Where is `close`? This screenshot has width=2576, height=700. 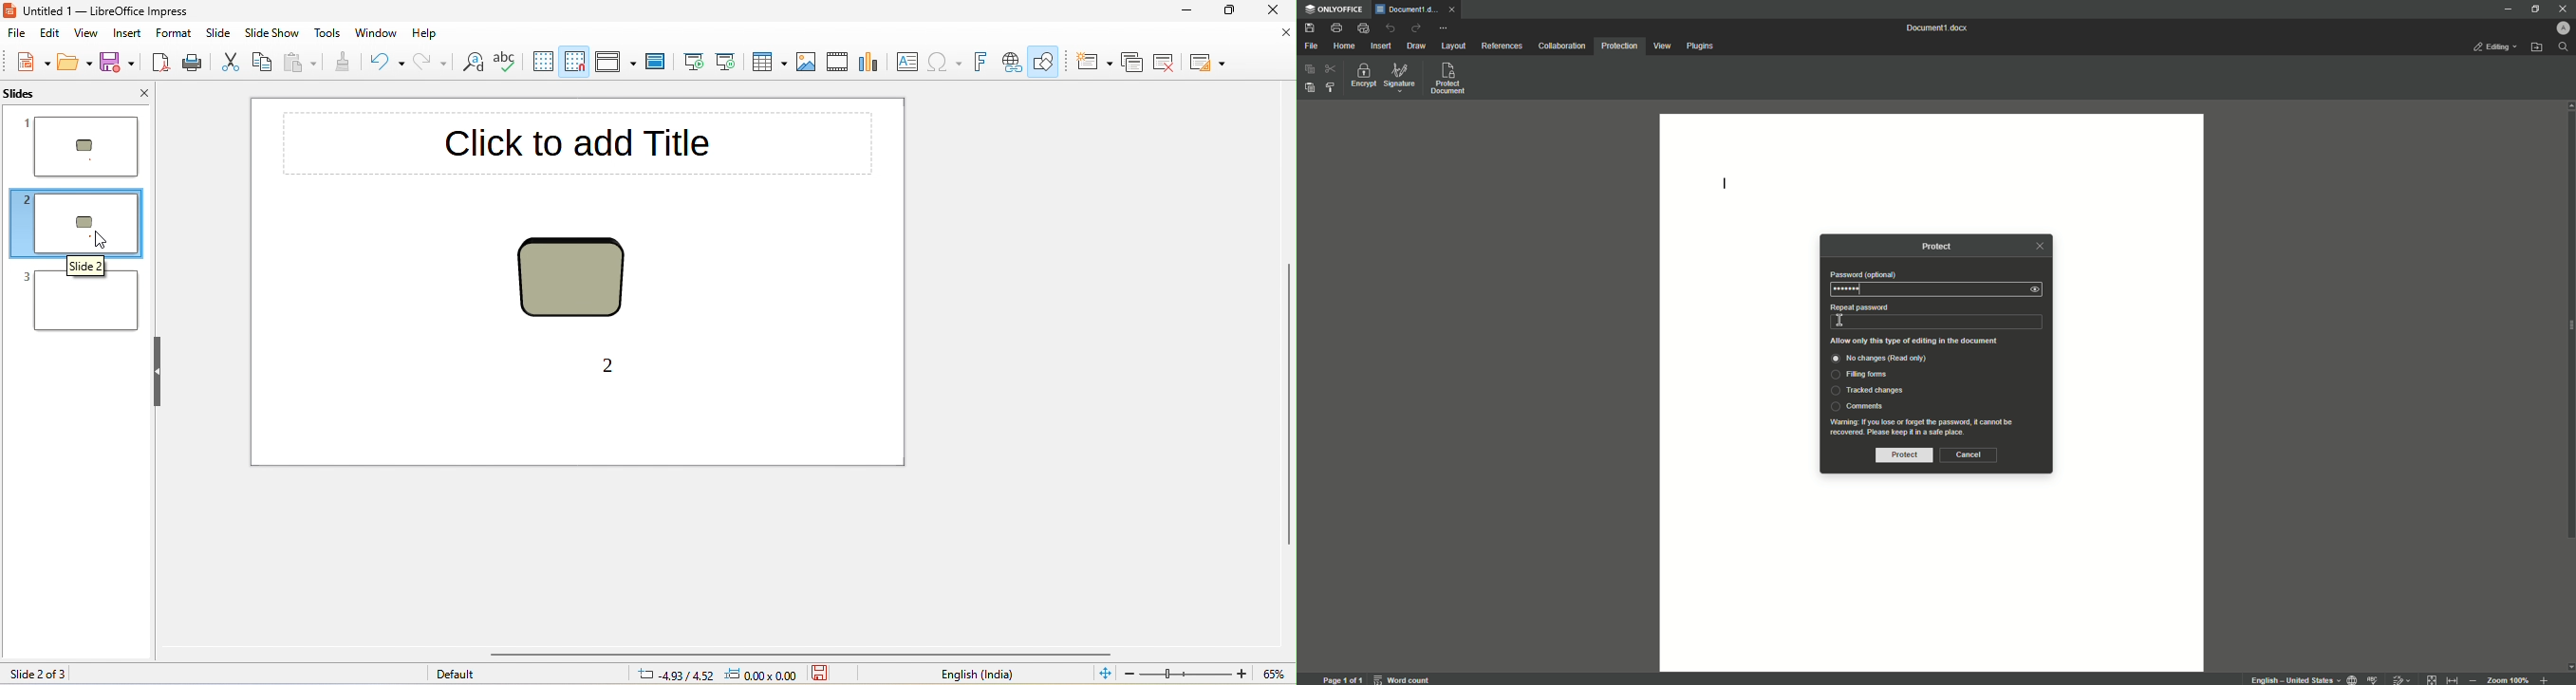 close is located at coordinates (1284, 34).